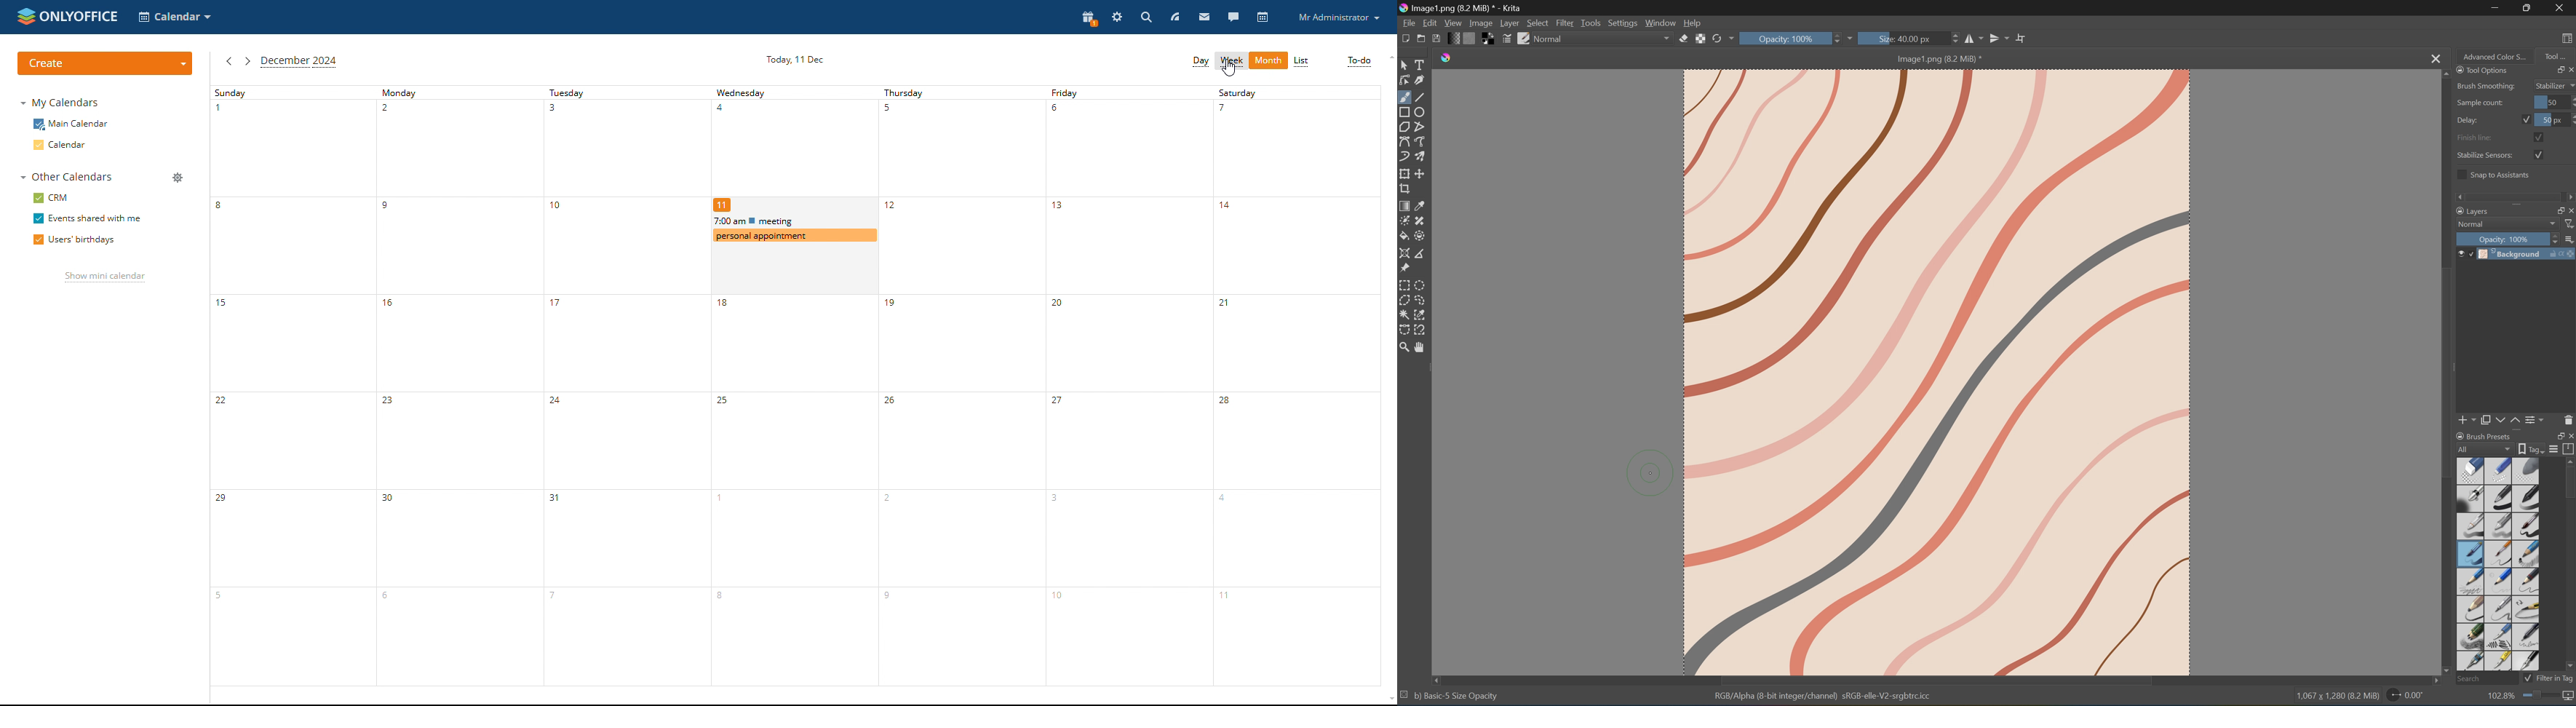 Image resolution: width=2576 pixels, height=728 pixels. What do you see at coordinates (1430, 22) in the screenshot?
I see `Edit` at bounding box center [1430, 22].